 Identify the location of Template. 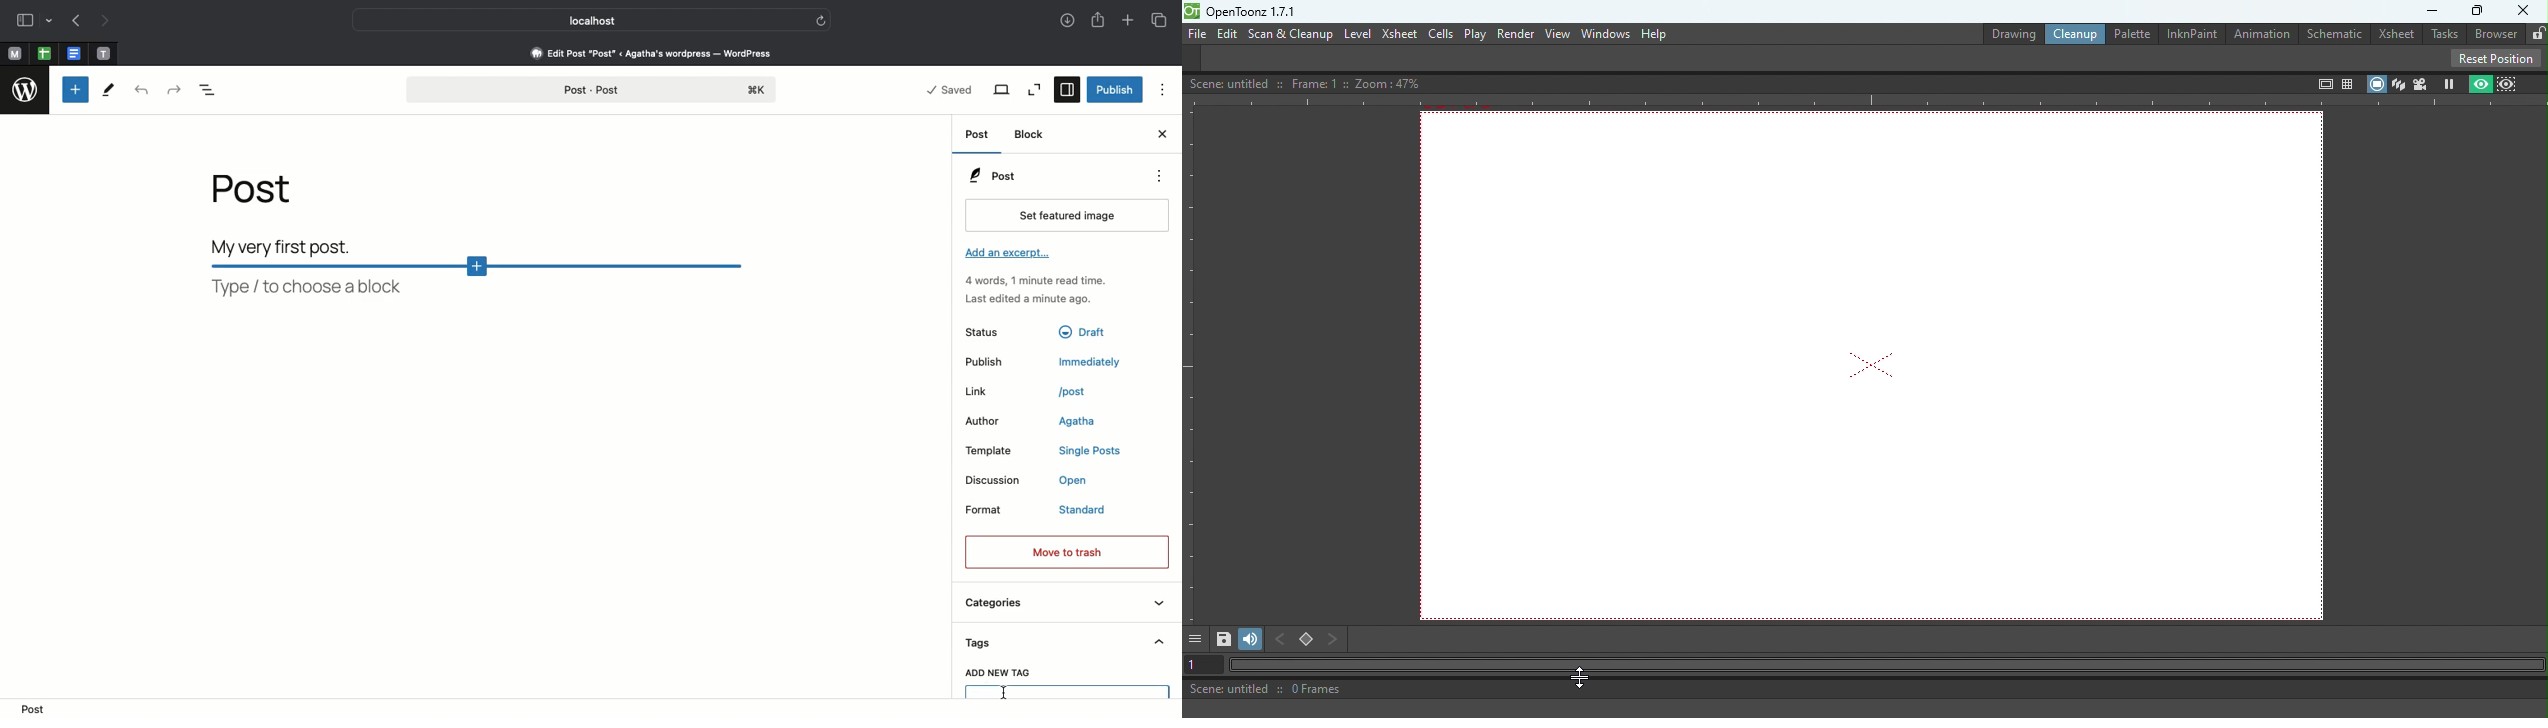
(993, 450).